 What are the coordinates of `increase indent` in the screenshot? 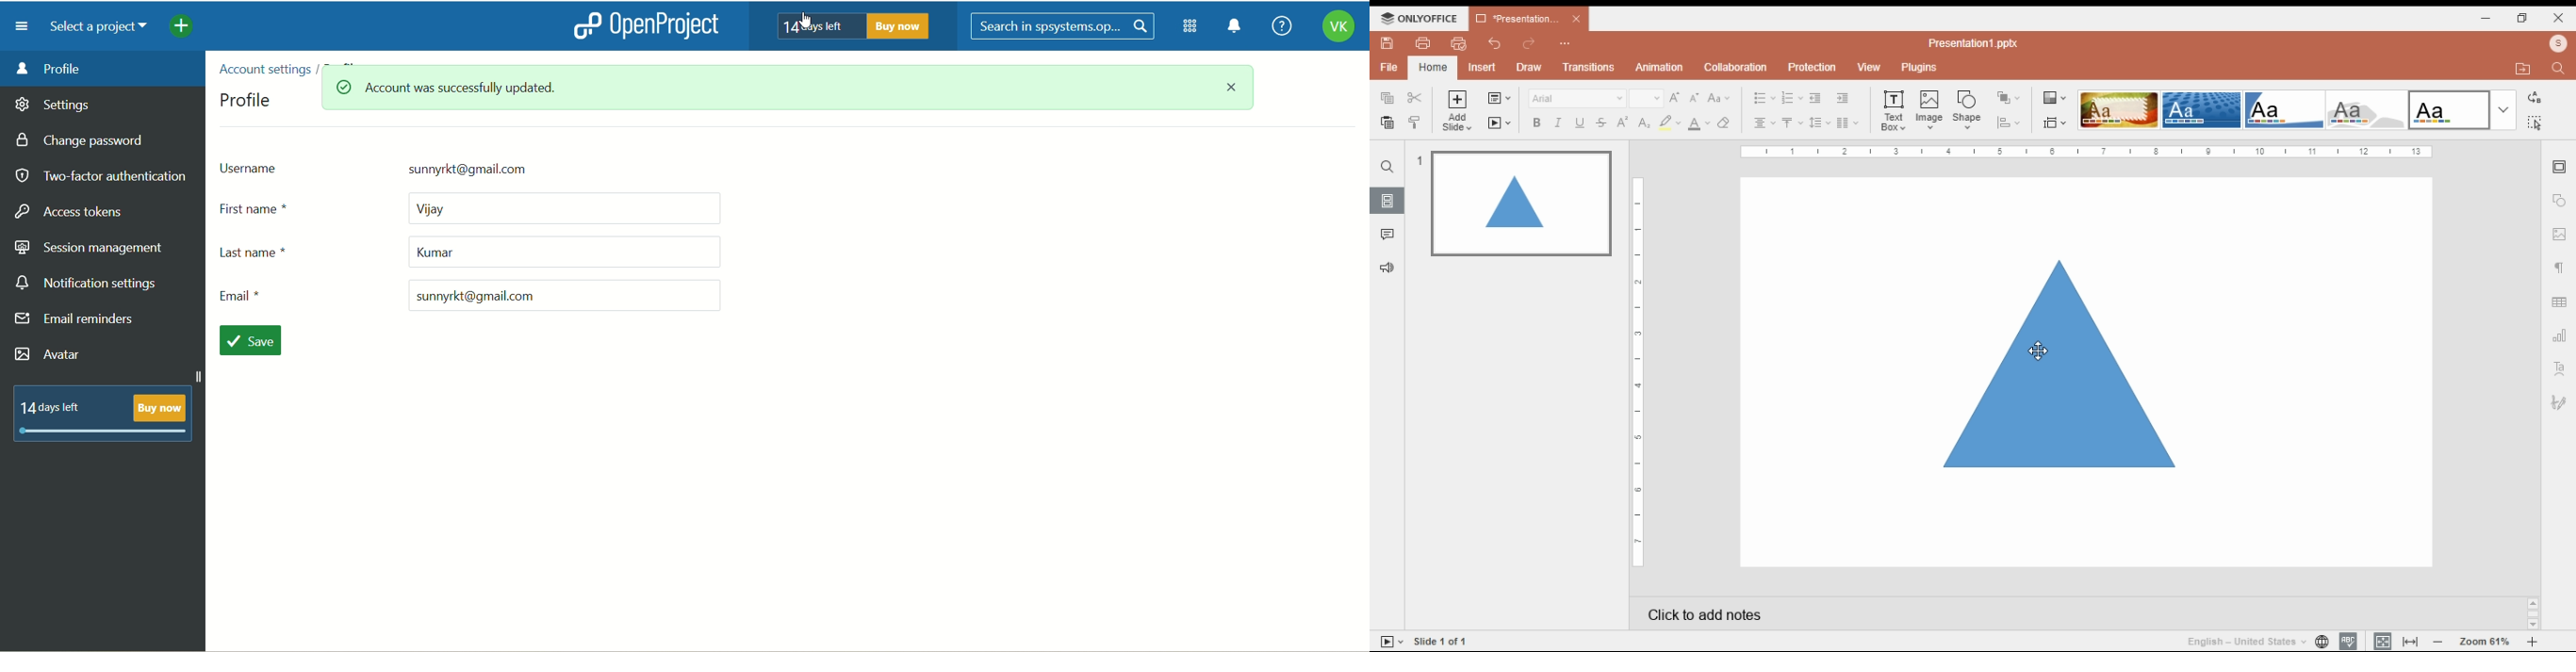 It's located at (1843, 97).